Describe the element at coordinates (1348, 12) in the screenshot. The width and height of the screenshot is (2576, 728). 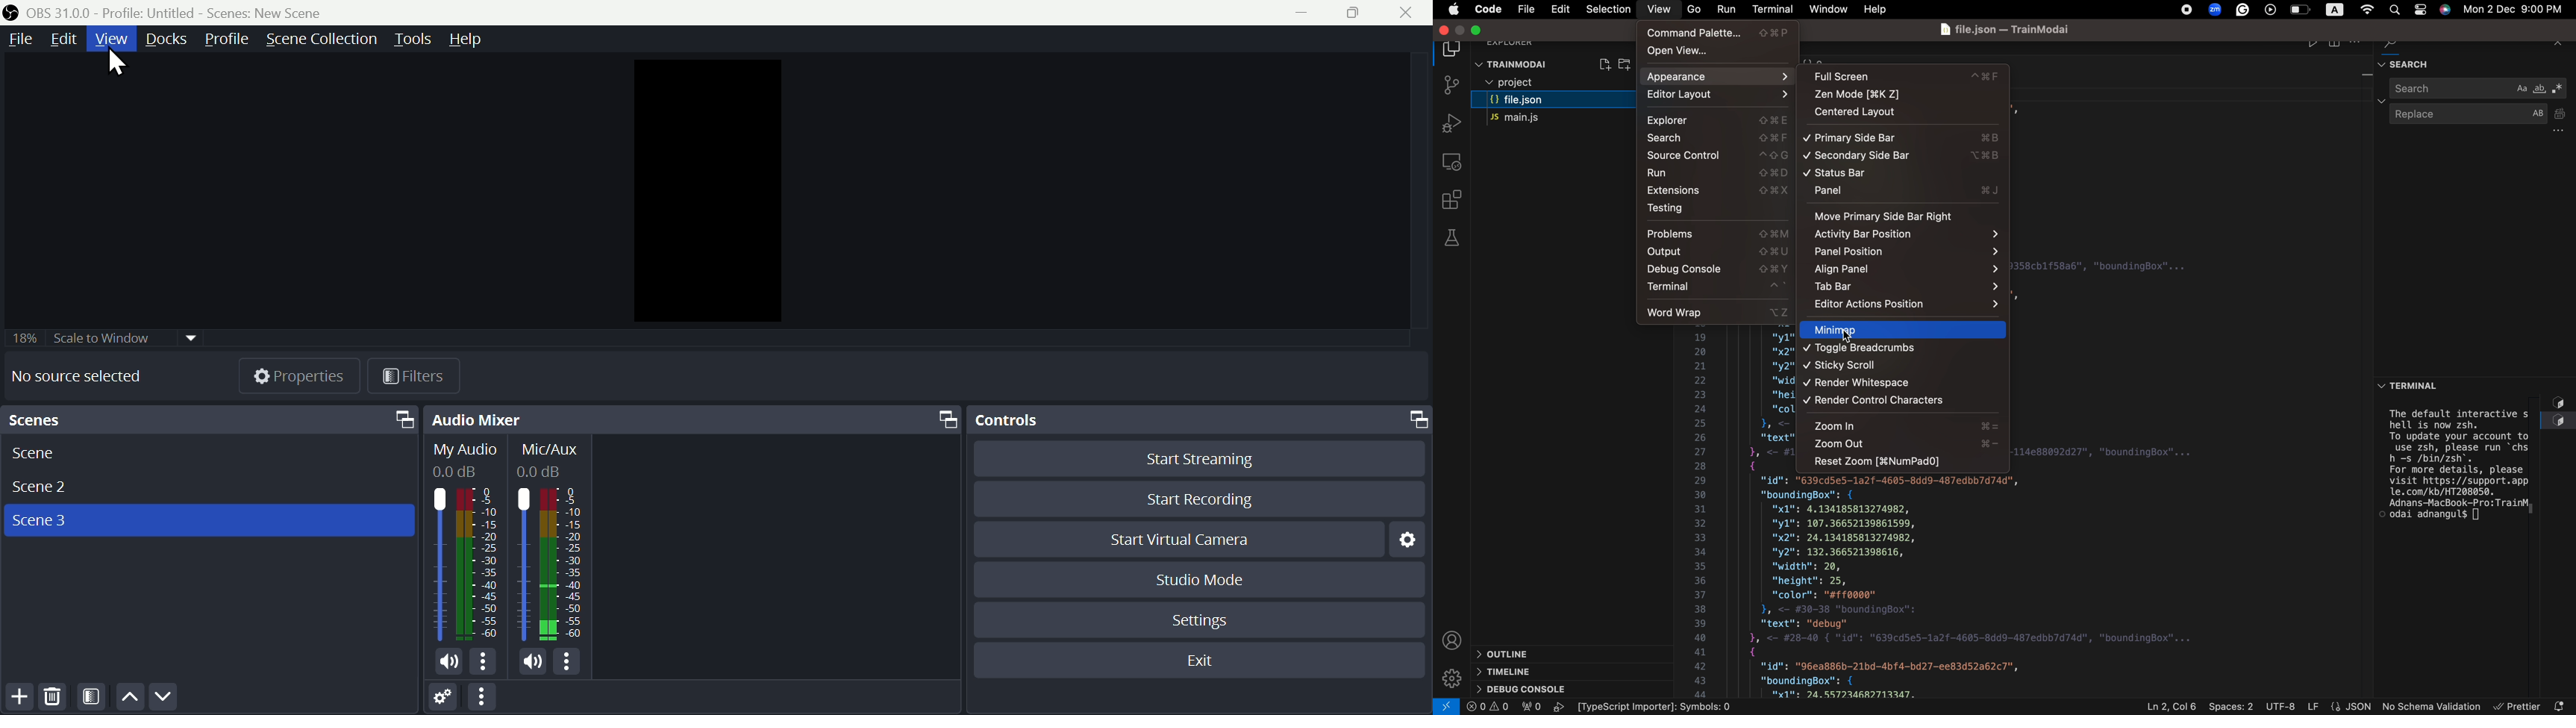
I see `` at that location.